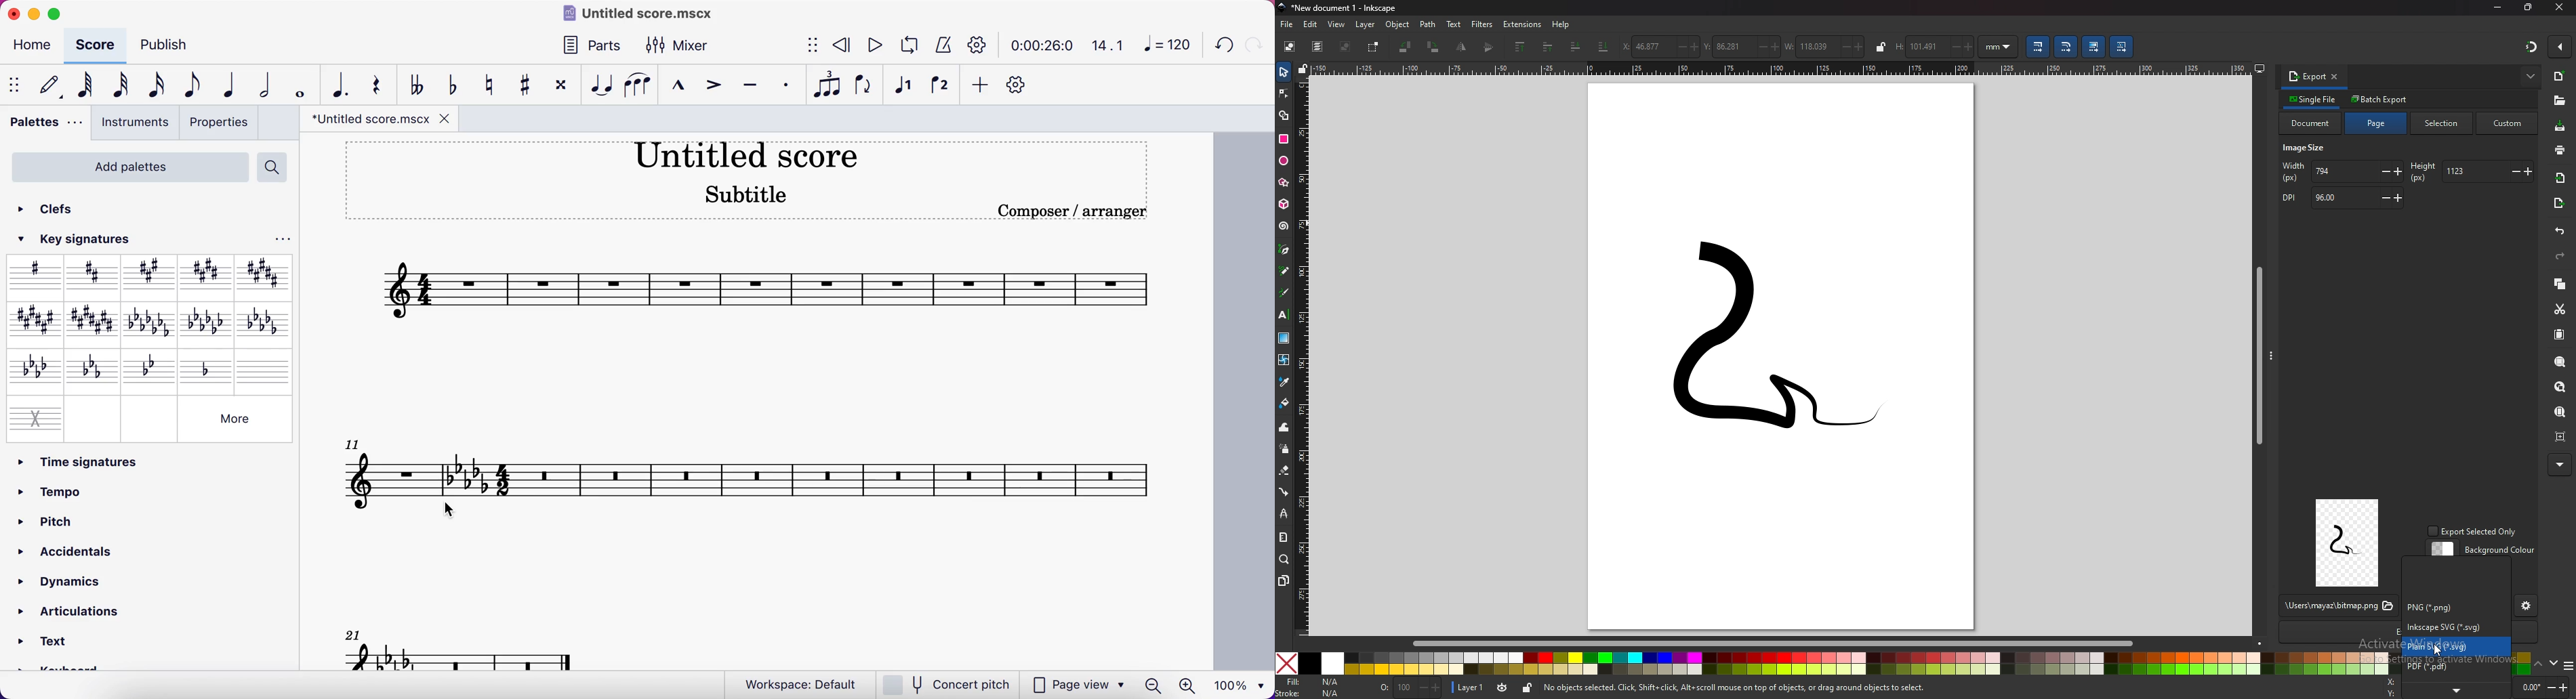 This screenshot has width=2576, height=700. I want to click on edit, so click(53, 85).